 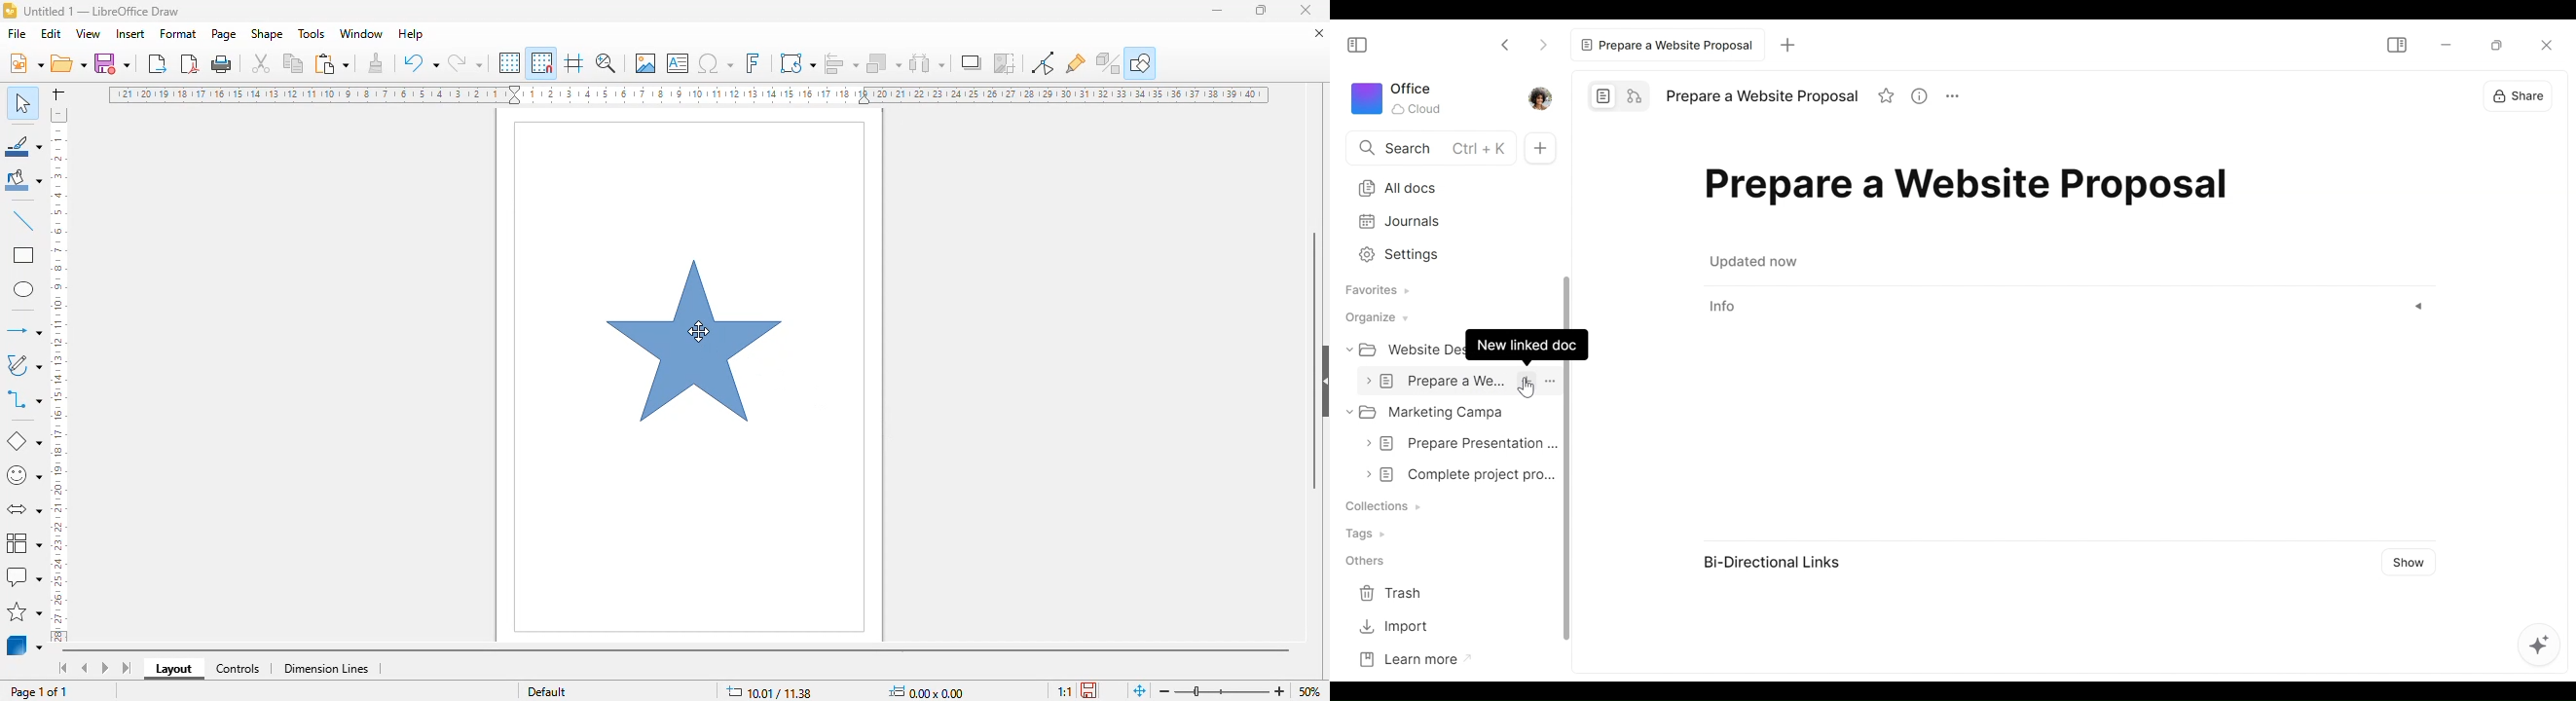 What do you see at coordinates (112, 63) in the screenshot?
I see `save` at bounding box center [112, 63].